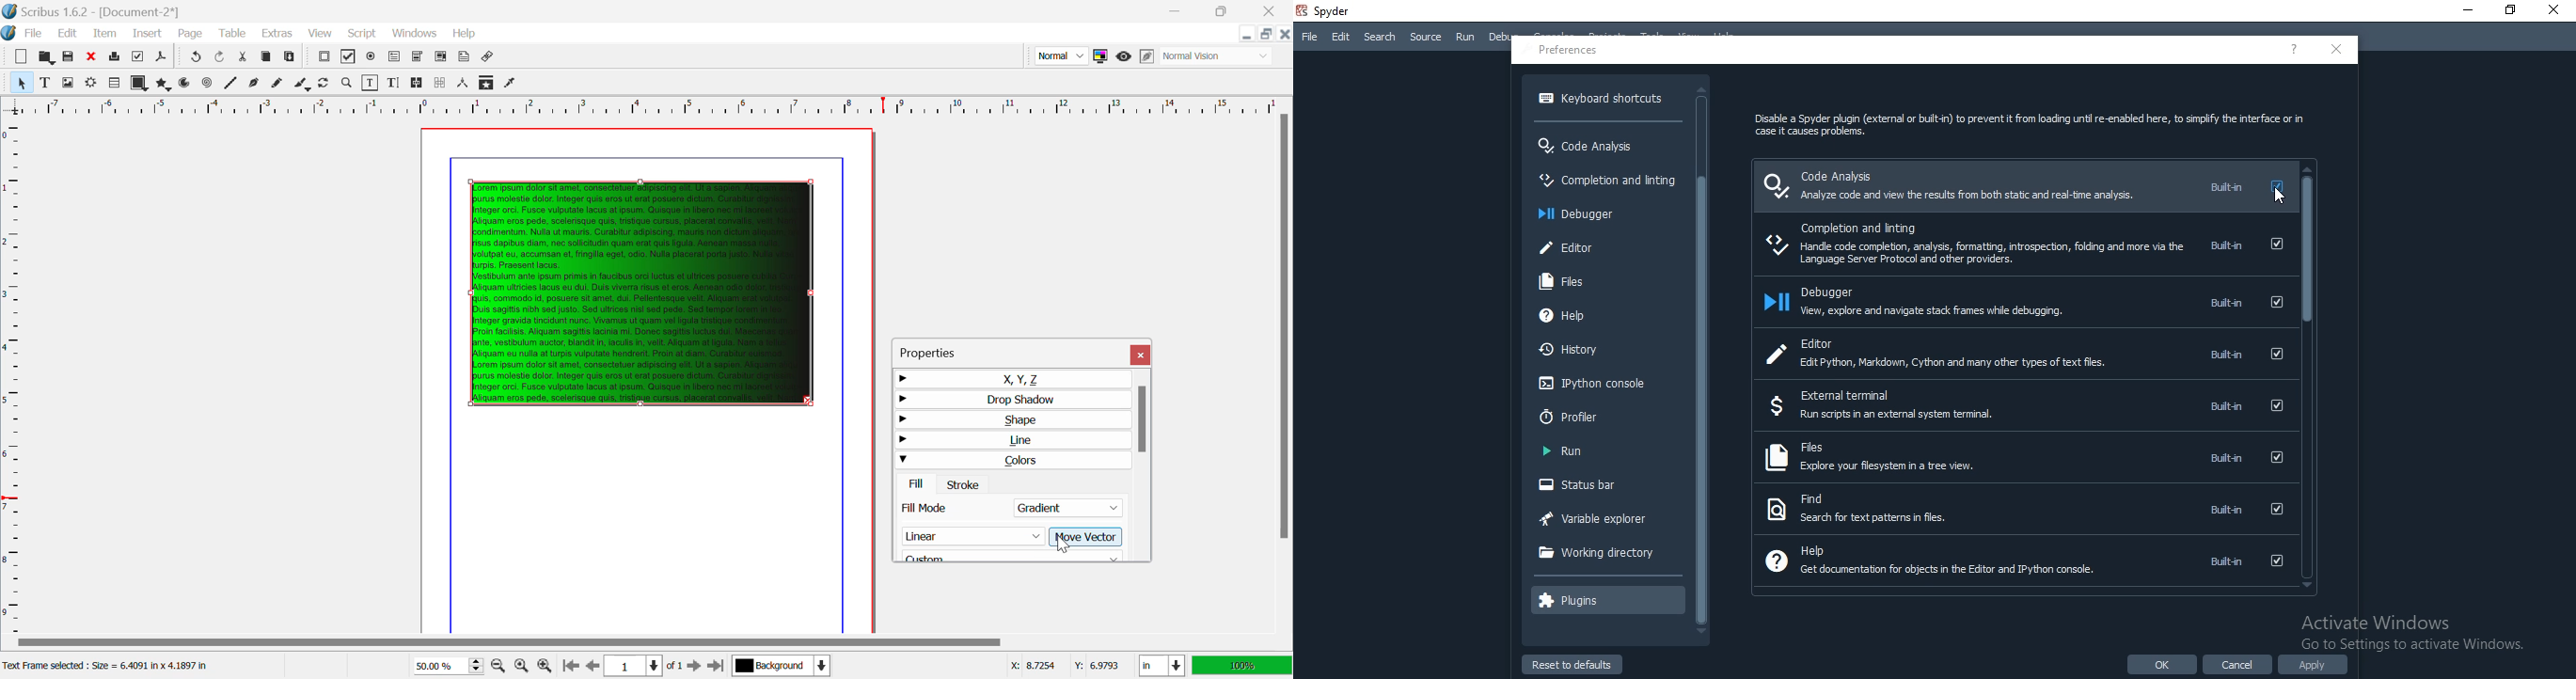  I want to click on Zoom, so click(348, 83).